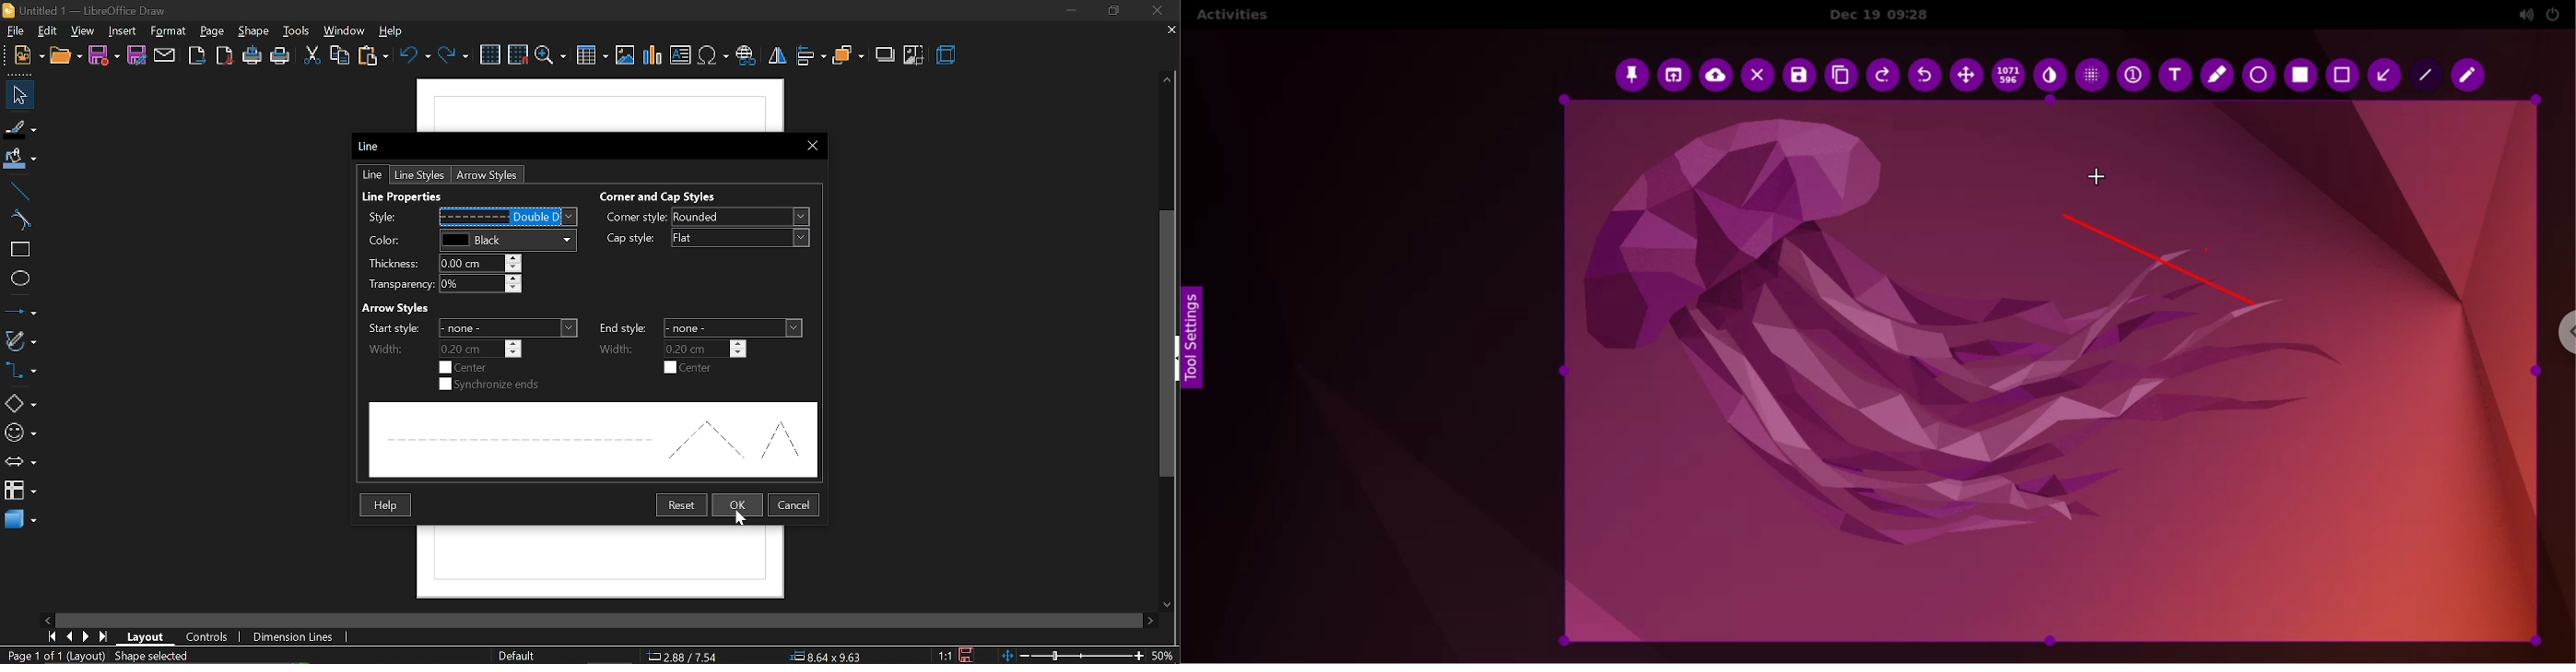  What do you see at coordinates (169, 31) in the screenshot?
I see `format` at bounding box center [169, 31].